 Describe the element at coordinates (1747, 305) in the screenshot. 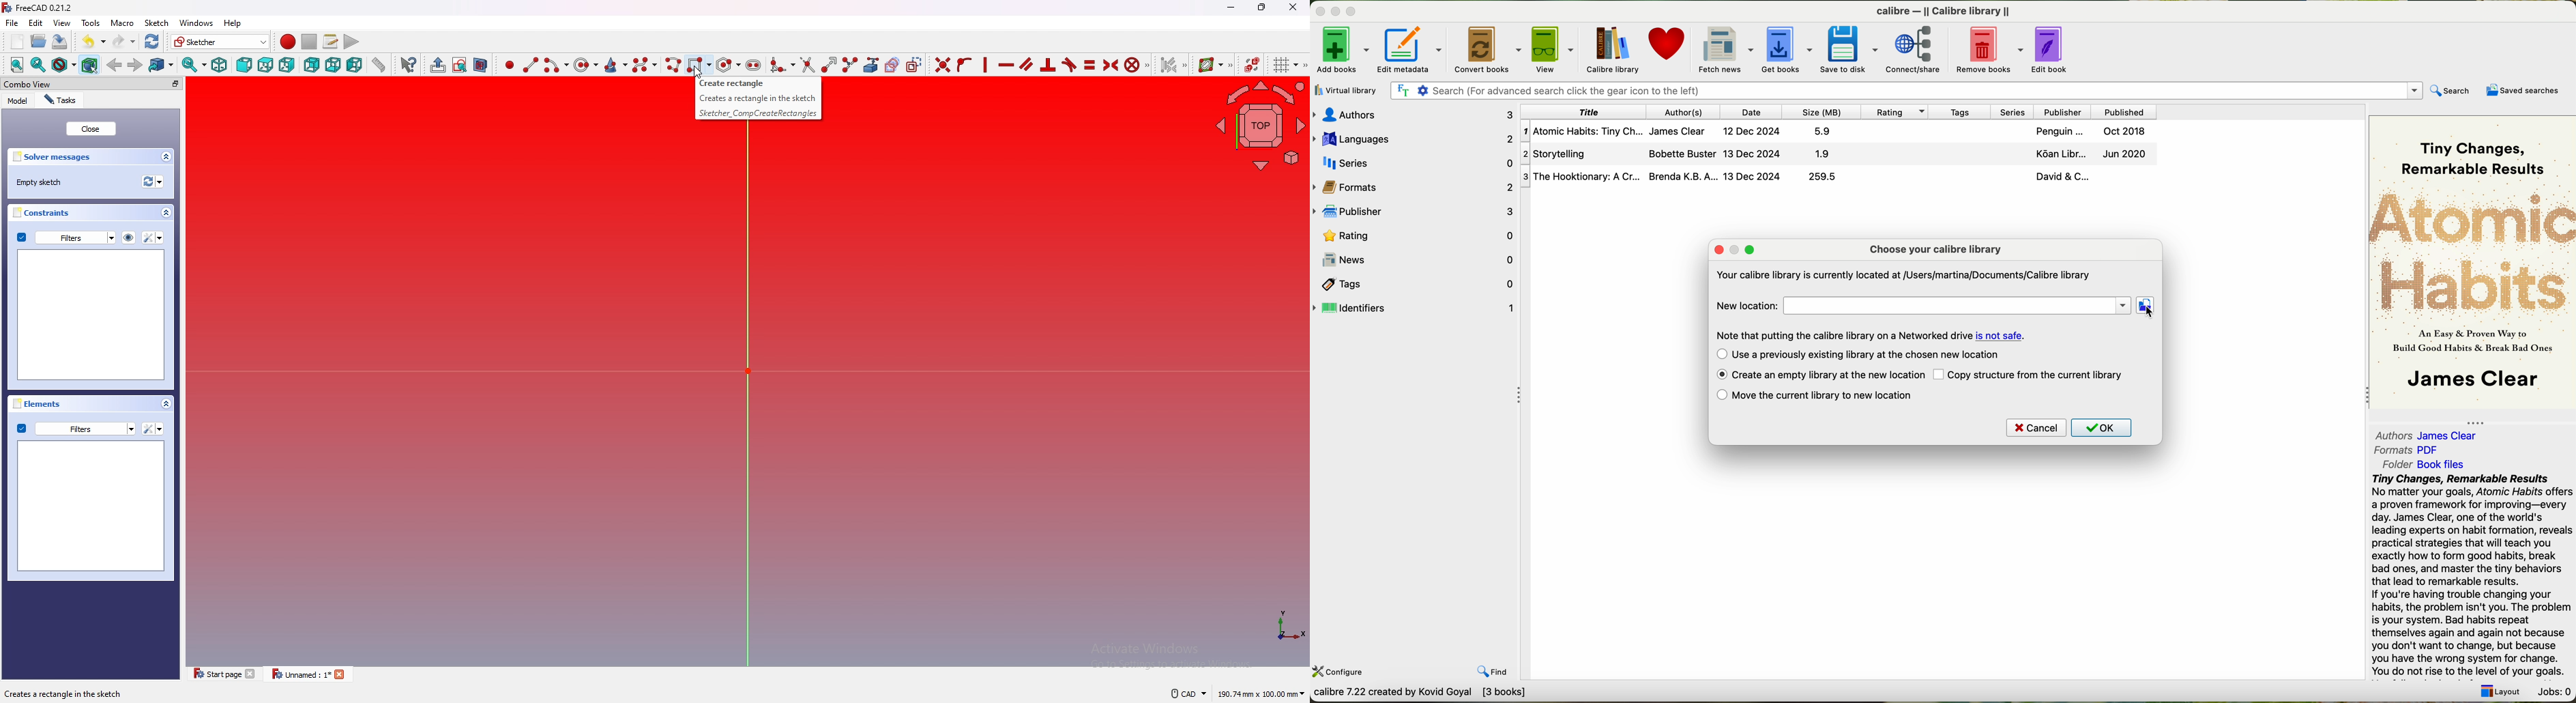

I see `new location` at that location.